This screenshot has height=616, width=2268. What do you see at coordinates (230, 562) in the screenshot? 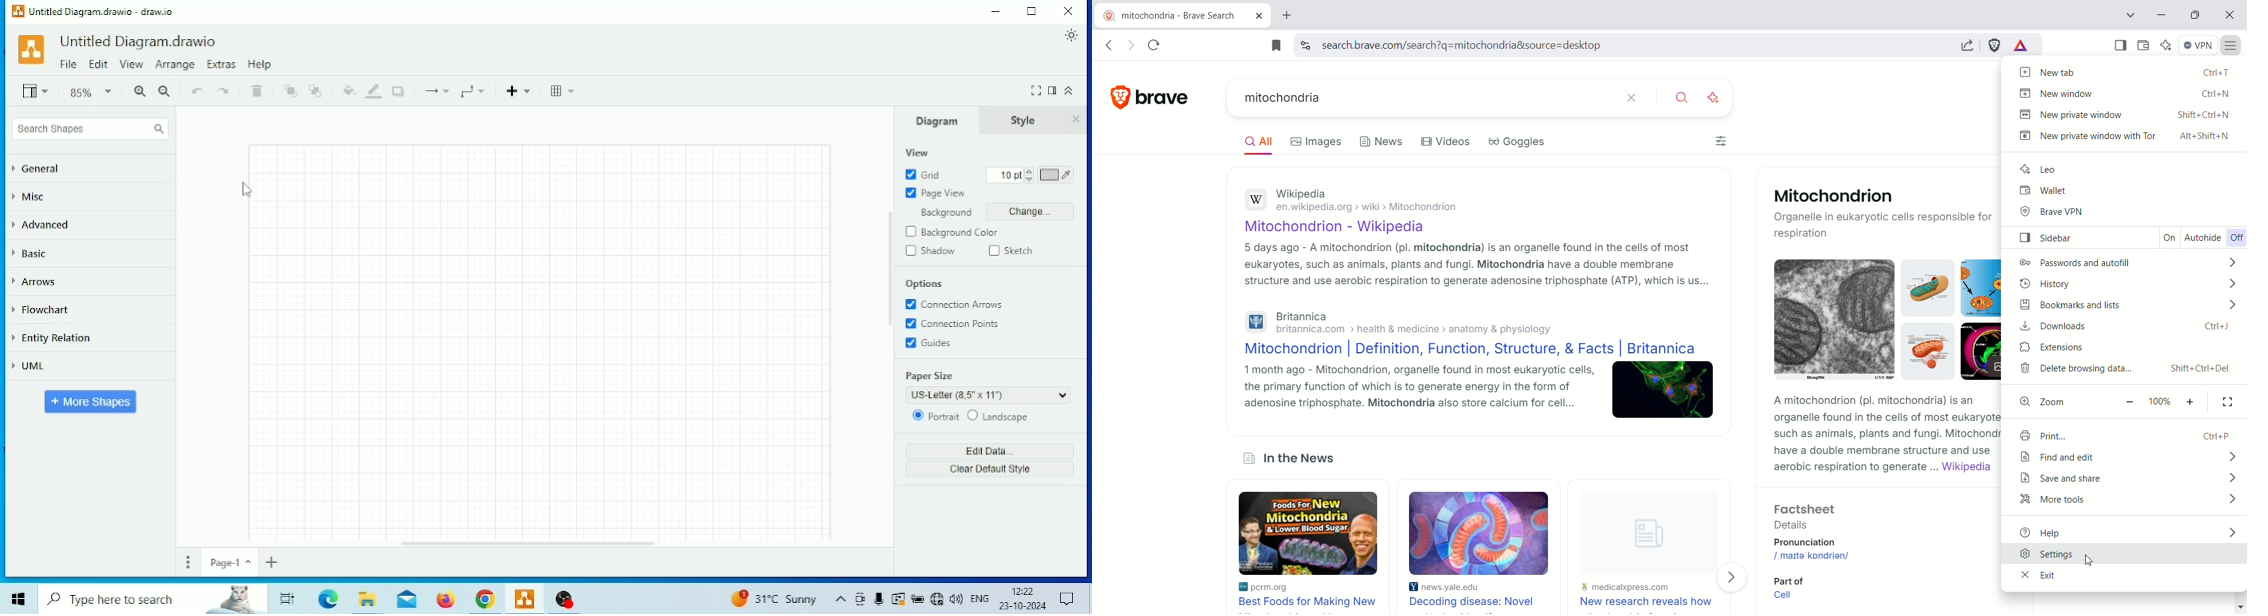
I see `Page number` at bounding box center [230, 562].